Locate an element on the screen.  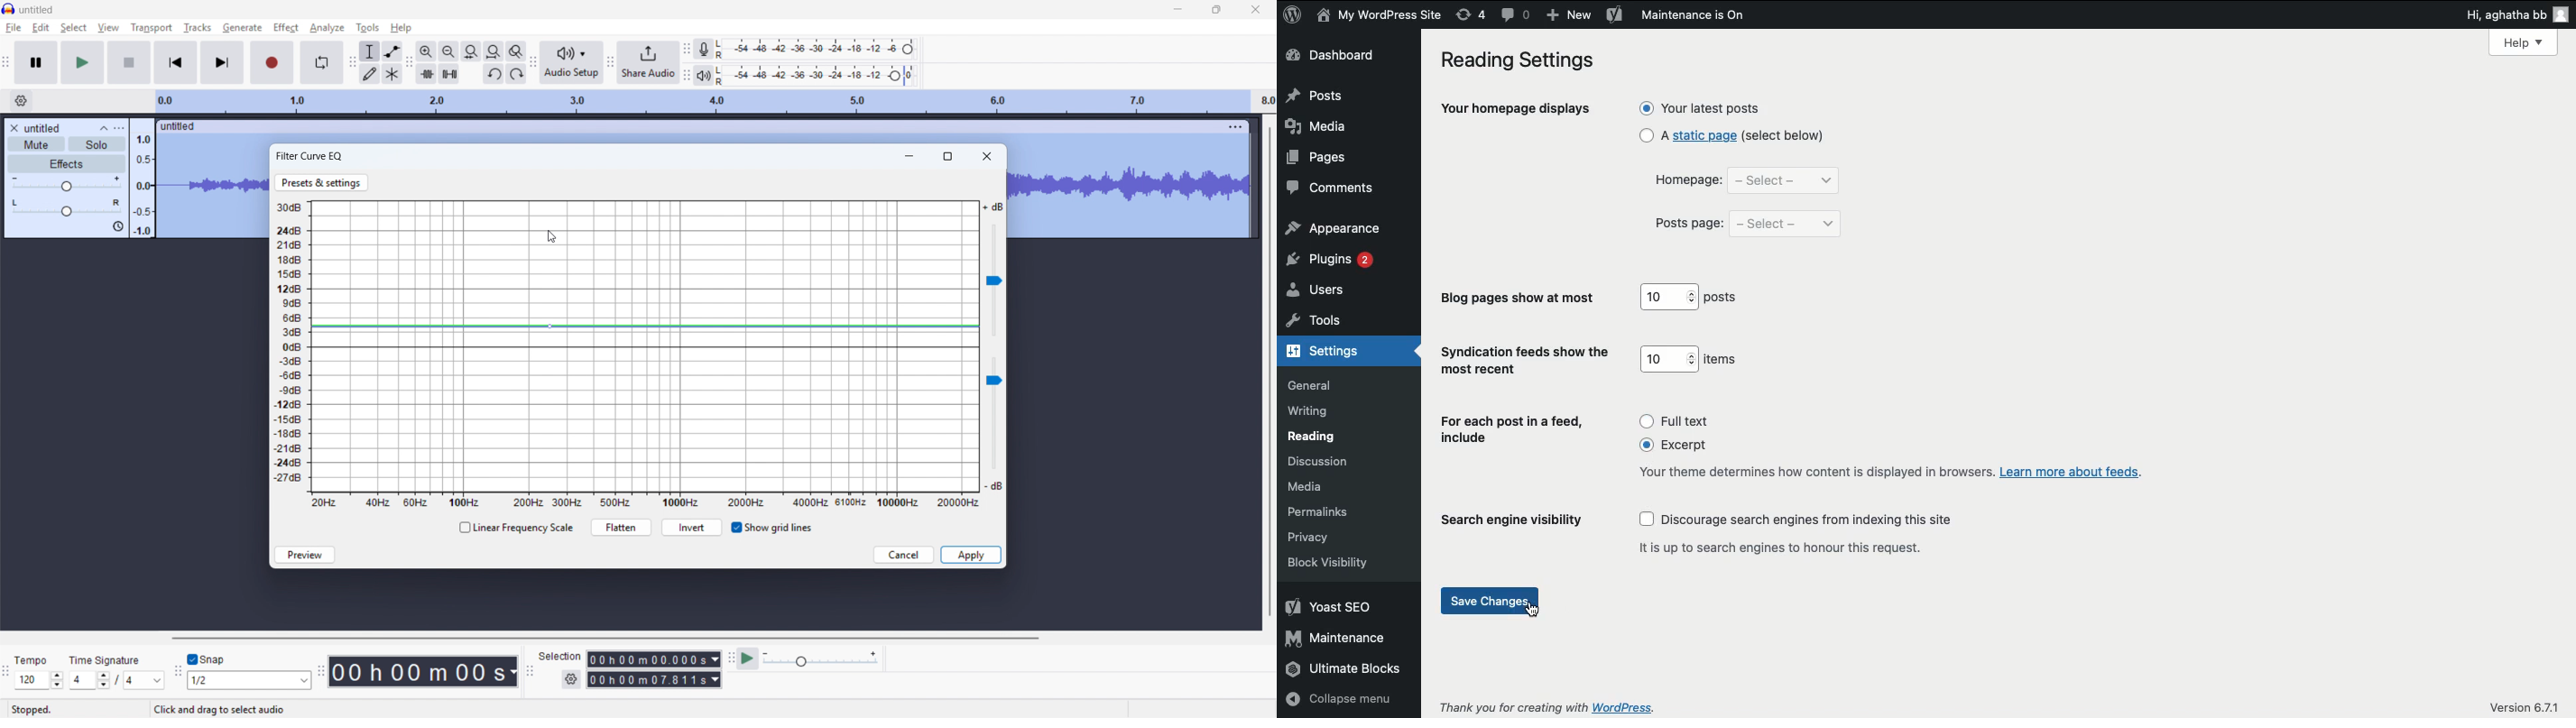
for each post in a feed, include is located at coordinates (1515, 431).